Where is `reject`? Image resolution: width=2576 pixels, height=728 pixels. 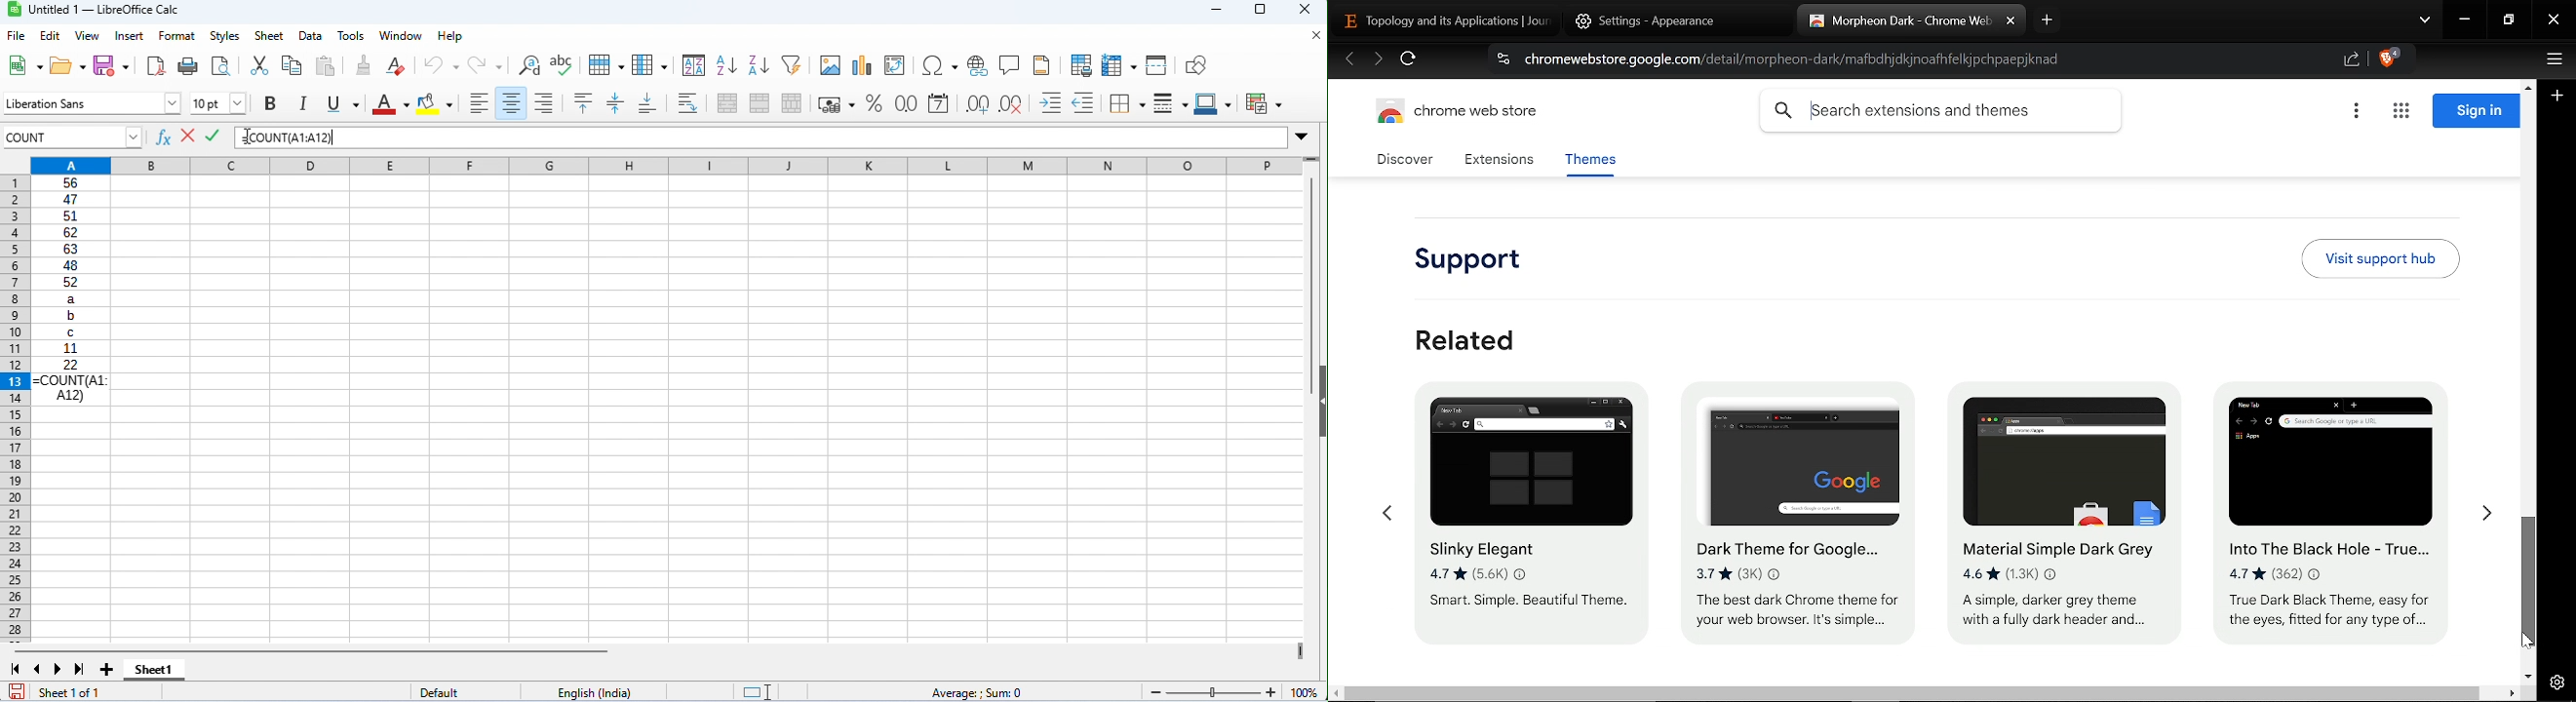 reject is located at coordinates (188, 135).